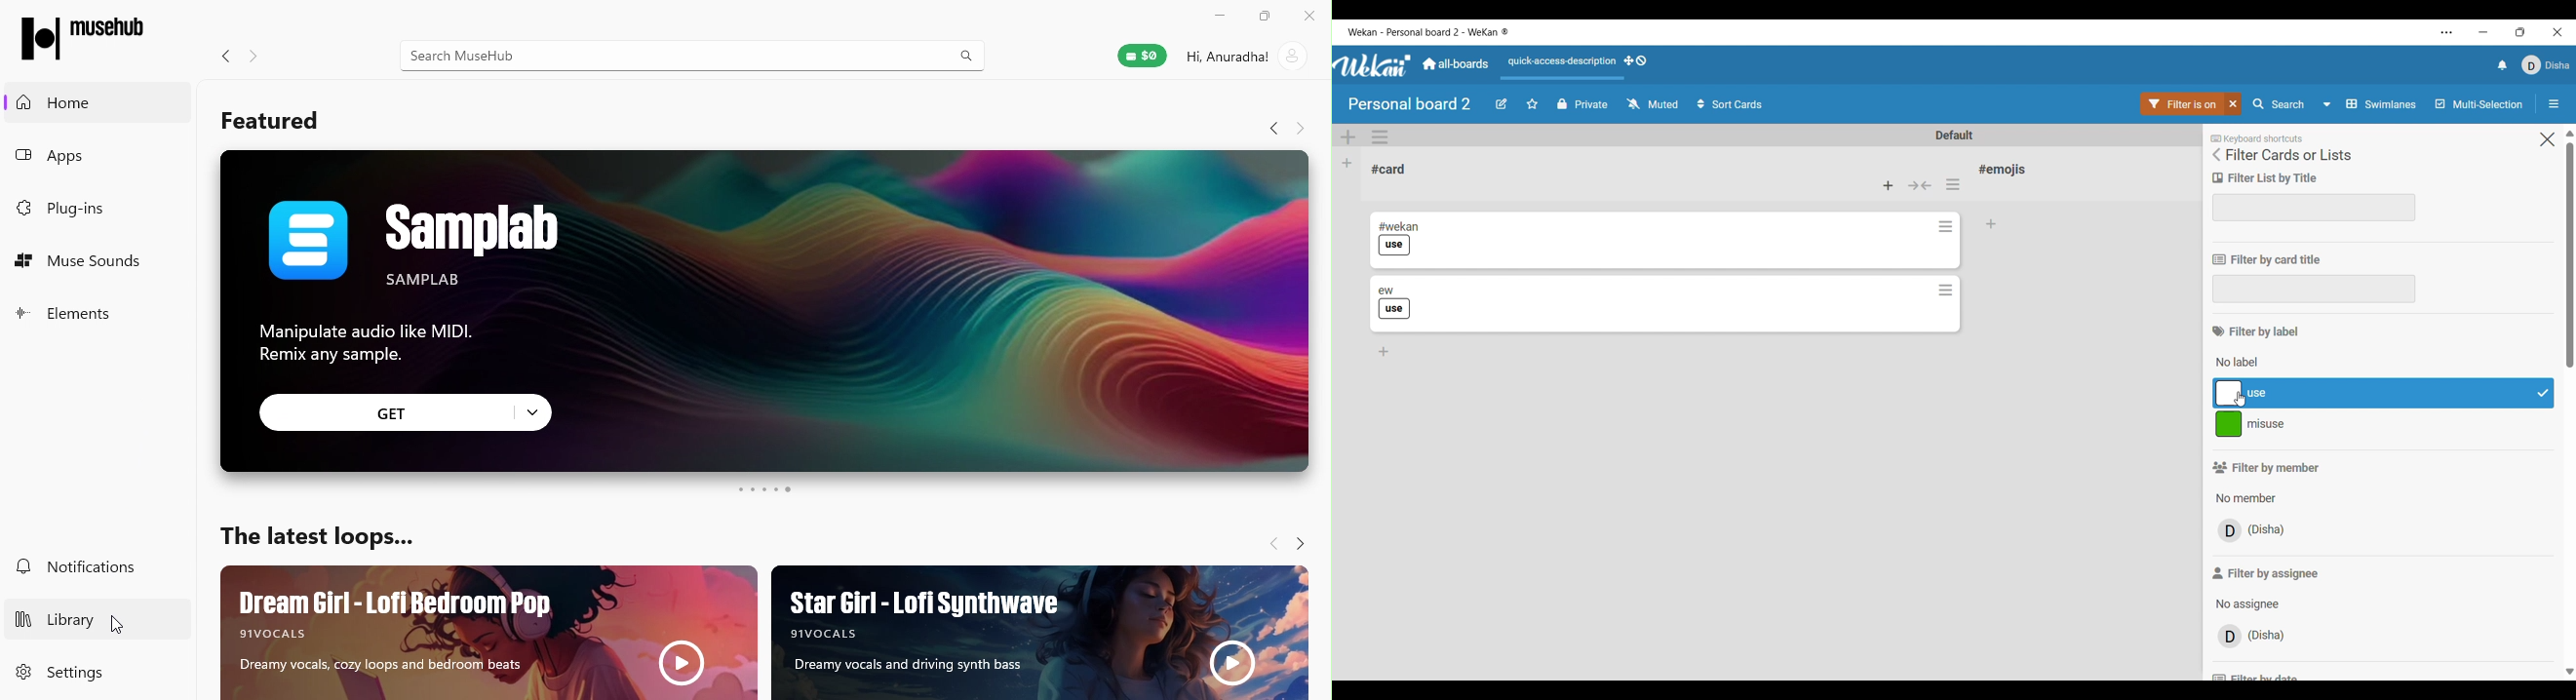  Describe the element at coordinates (2261, 137) in the screenshot. I see `keyboard shortcut` at that location.